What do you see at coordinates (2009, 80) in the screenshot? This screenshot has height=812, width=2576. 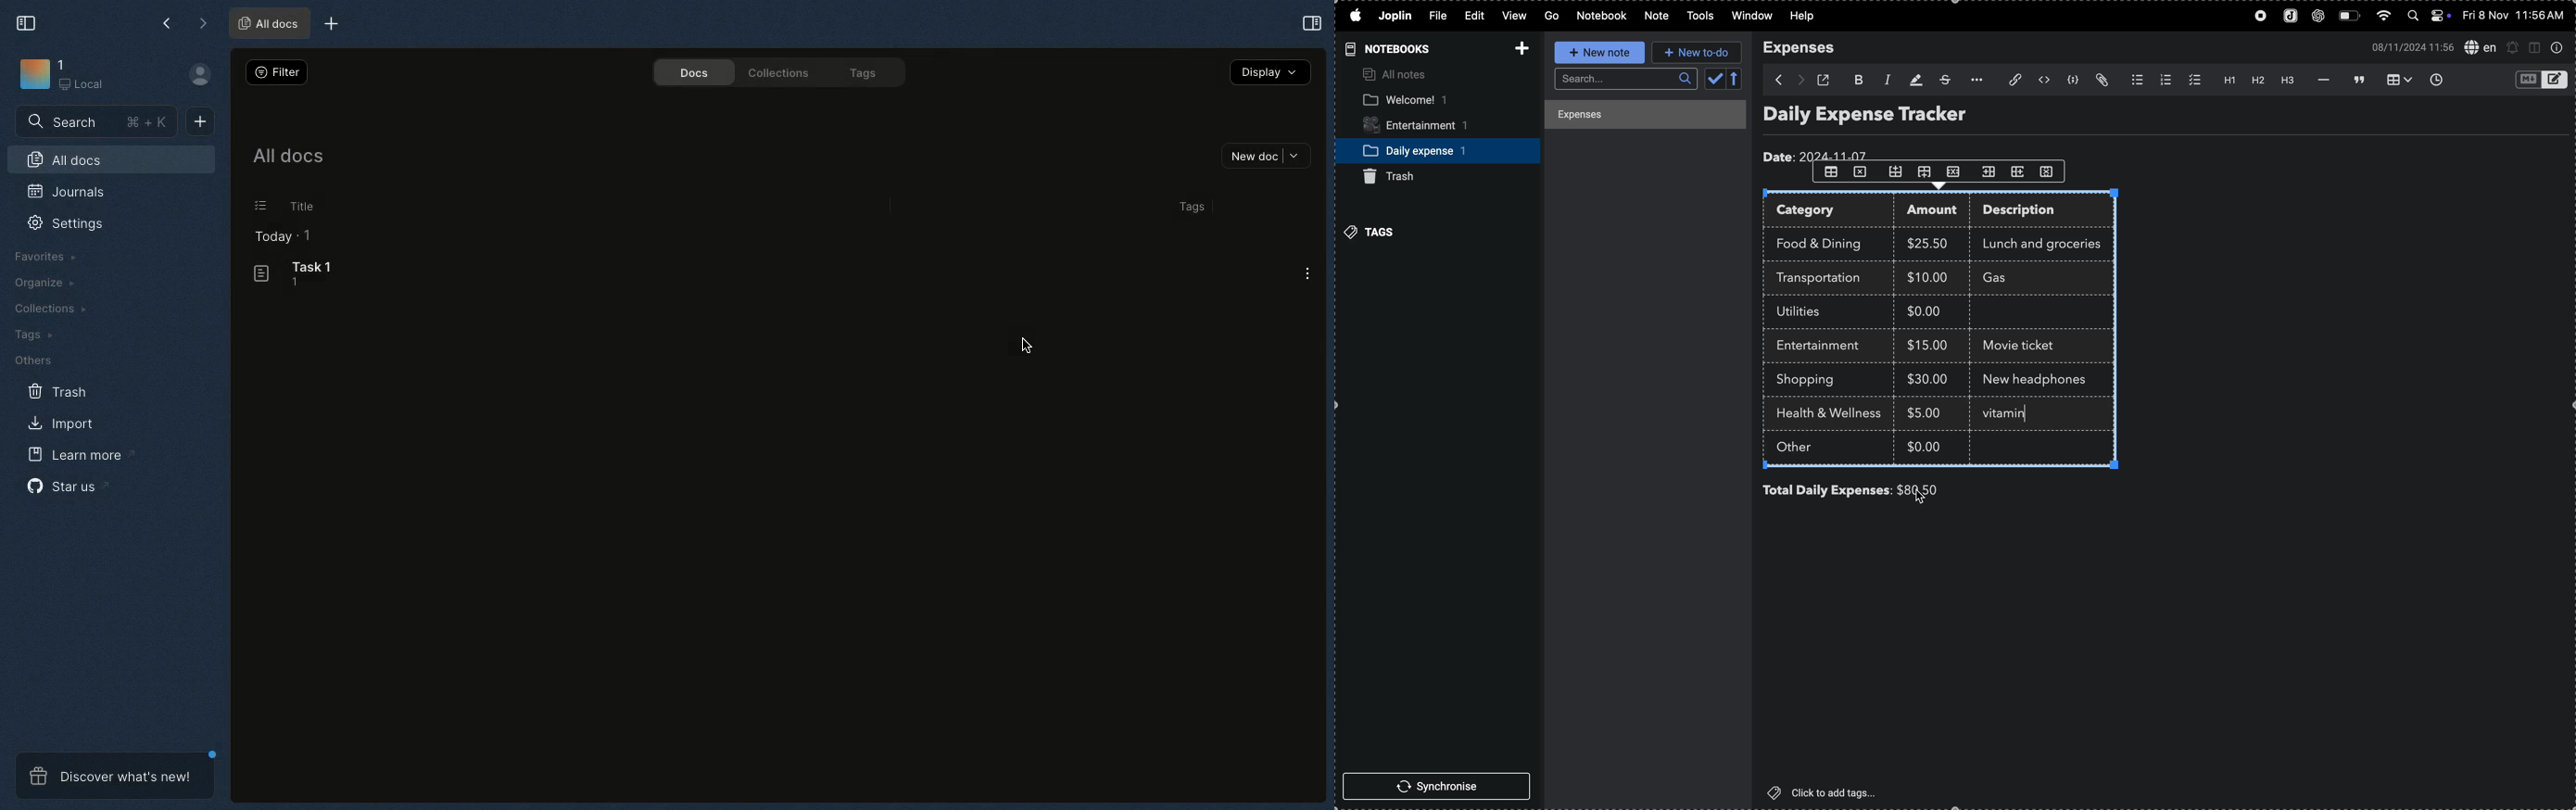 I see `attach file` at bounding box center [2009, 80].